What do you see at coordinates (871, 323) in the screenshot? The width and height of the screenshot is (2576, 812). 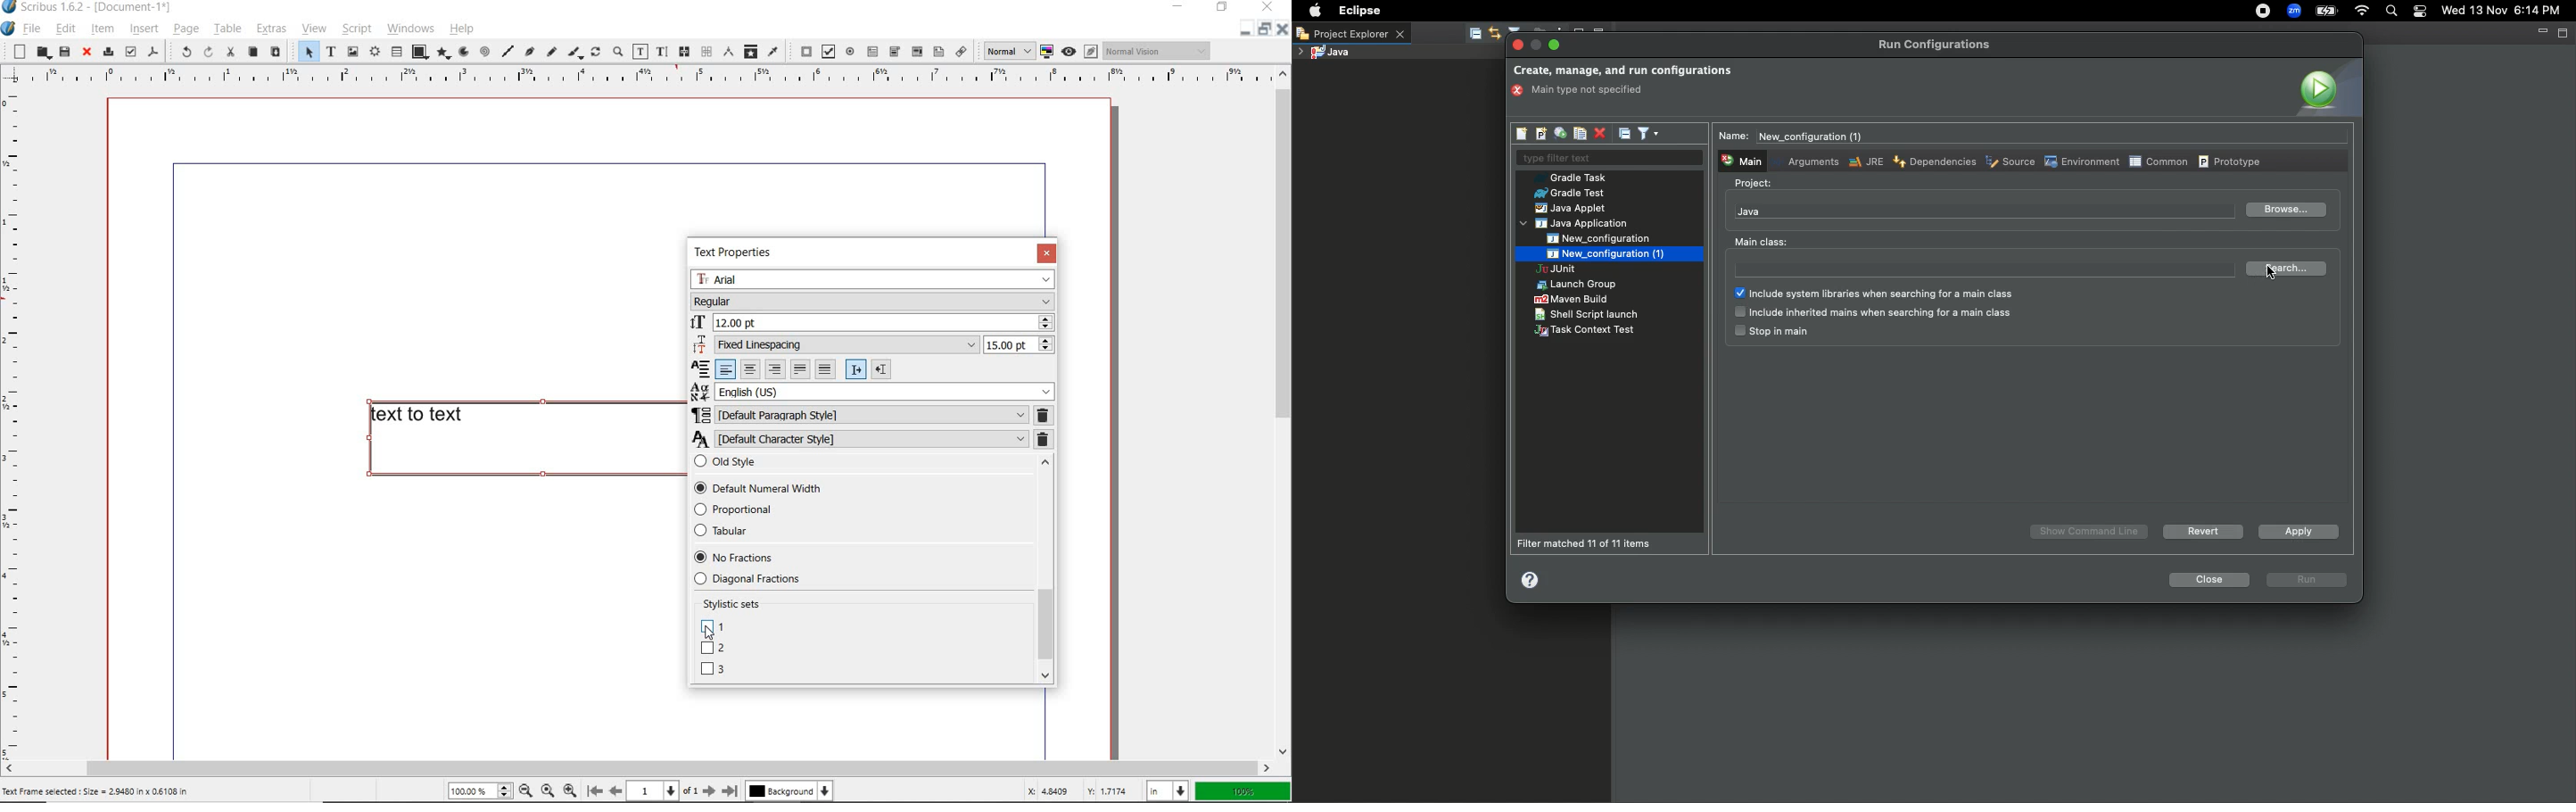 I see `12.00 pt` at bounding box center [871, 323].